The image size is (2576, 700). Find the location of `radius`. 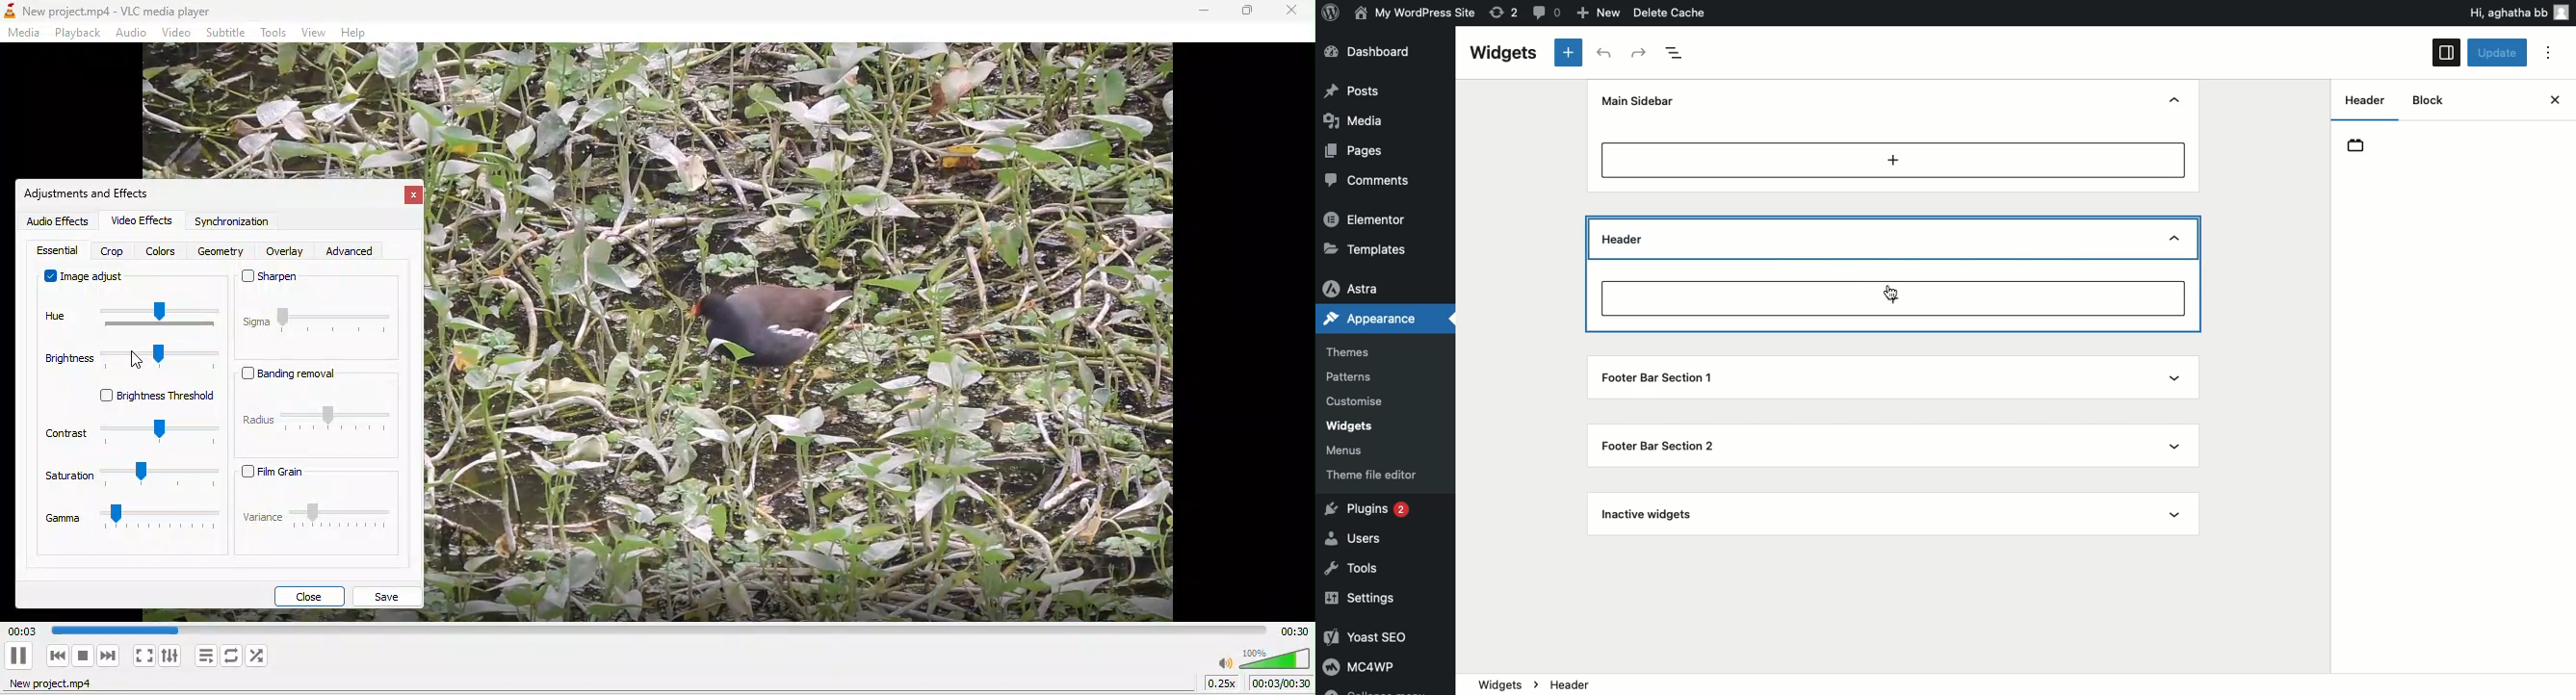

radius is located at coordinates (316, 423).